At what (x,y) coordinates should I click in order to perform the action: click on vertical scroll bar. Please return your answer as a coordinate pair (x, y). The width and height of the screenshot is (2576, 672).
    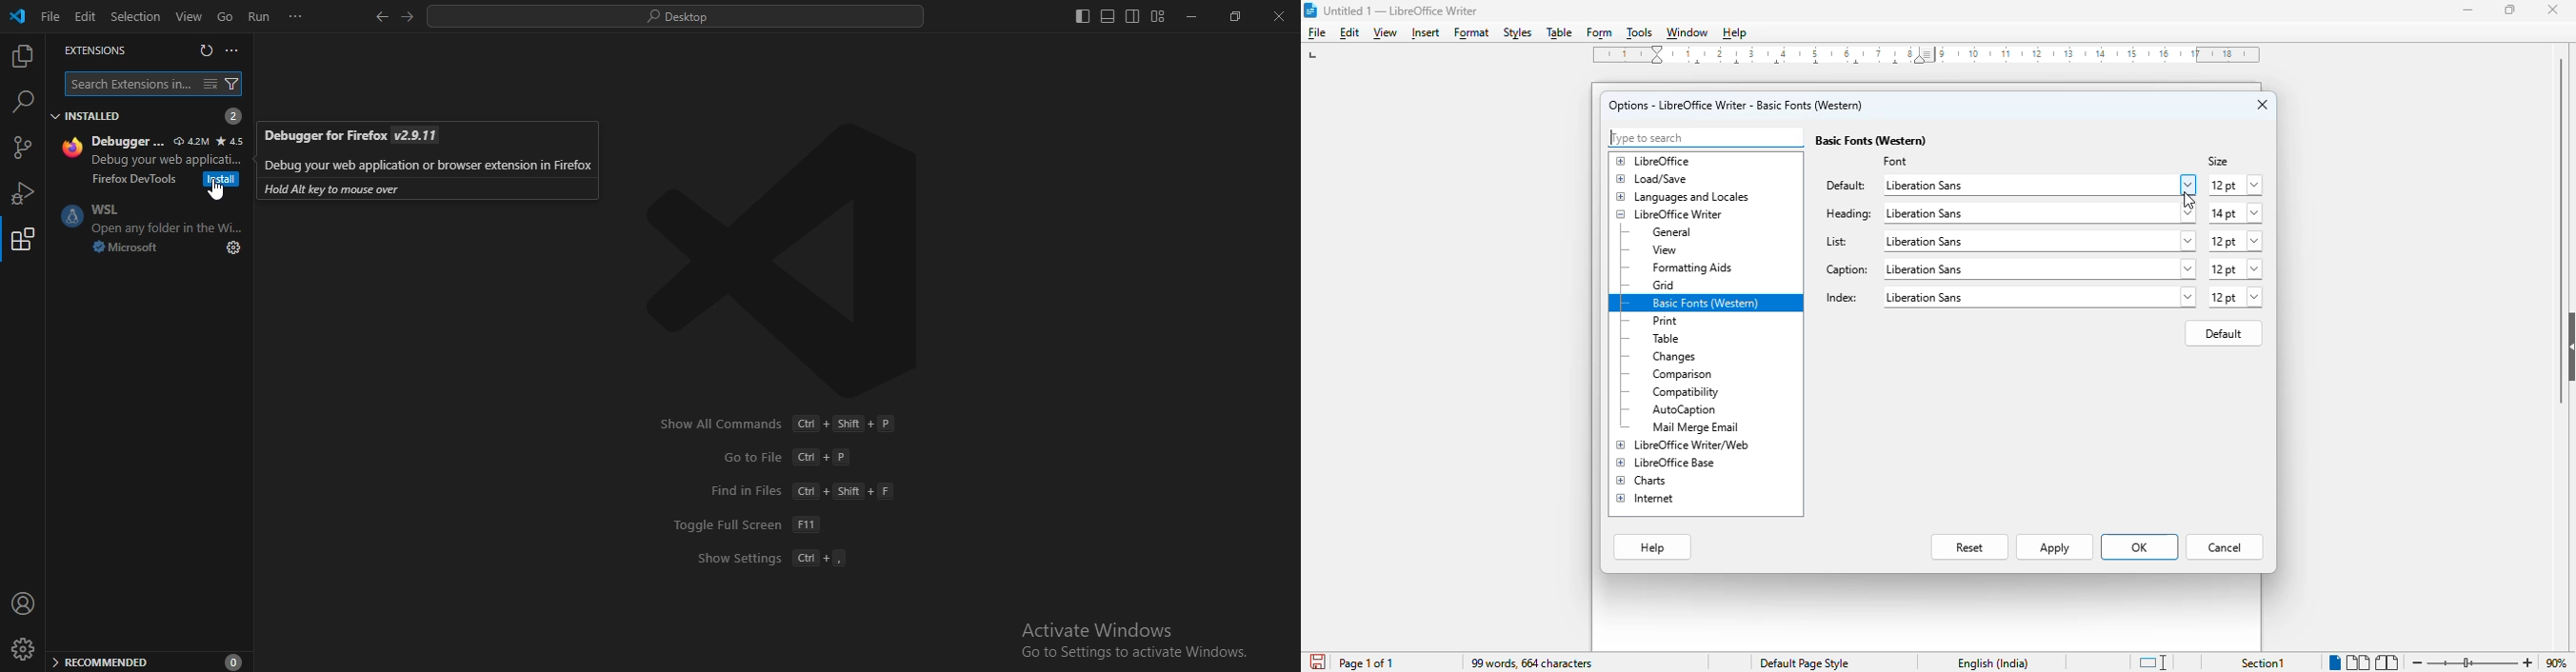
    Looking at the image, I should click on (2554, 229).